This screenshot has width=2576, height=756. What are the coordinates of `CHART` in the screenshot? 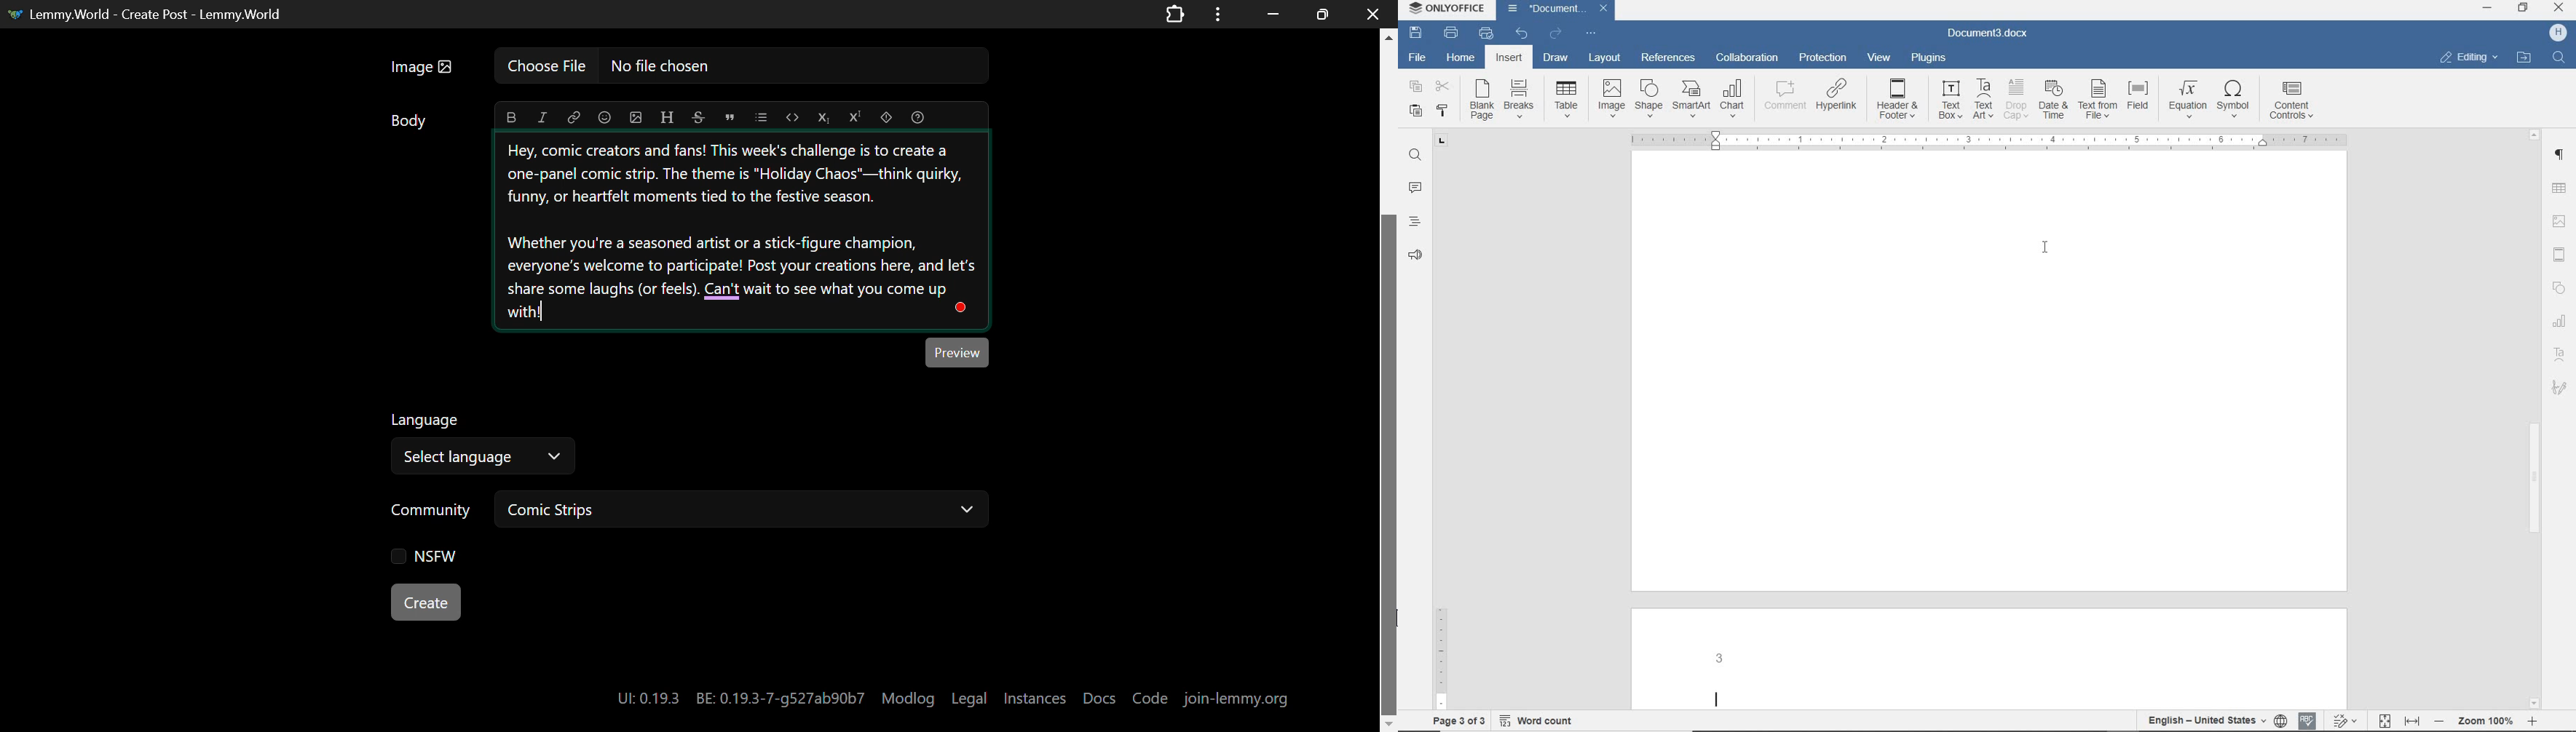 It's located at (1734, 99).